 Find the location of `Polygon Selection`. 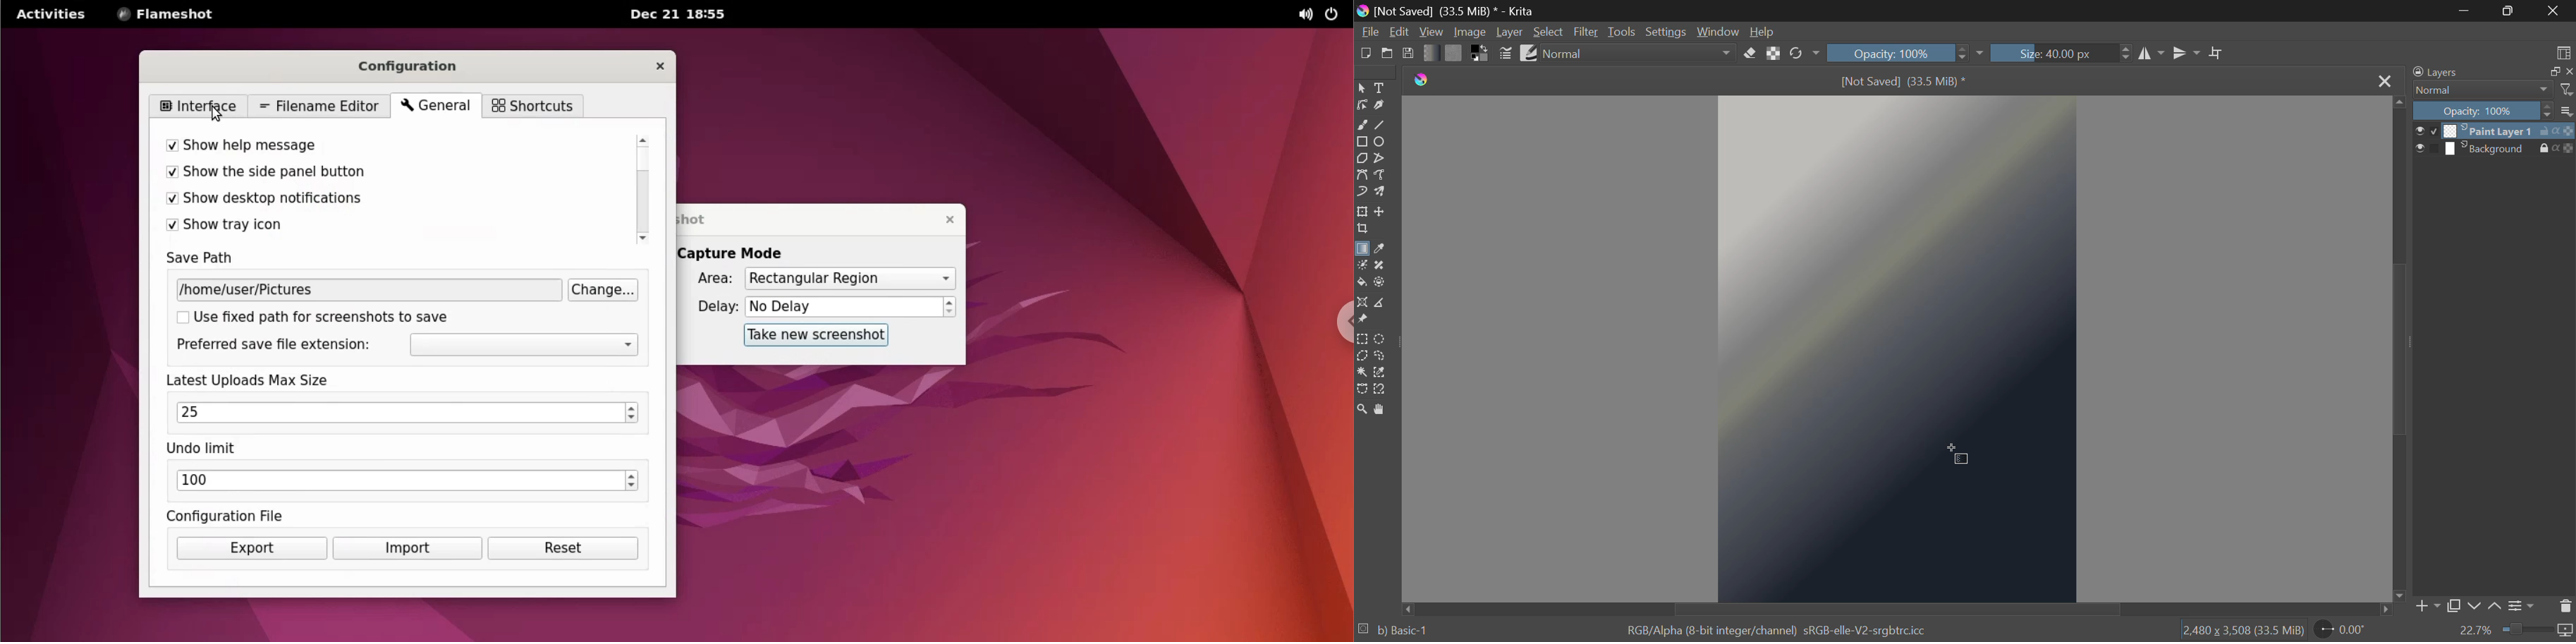

Polygon Selection is located at coordinates (1362, 357).